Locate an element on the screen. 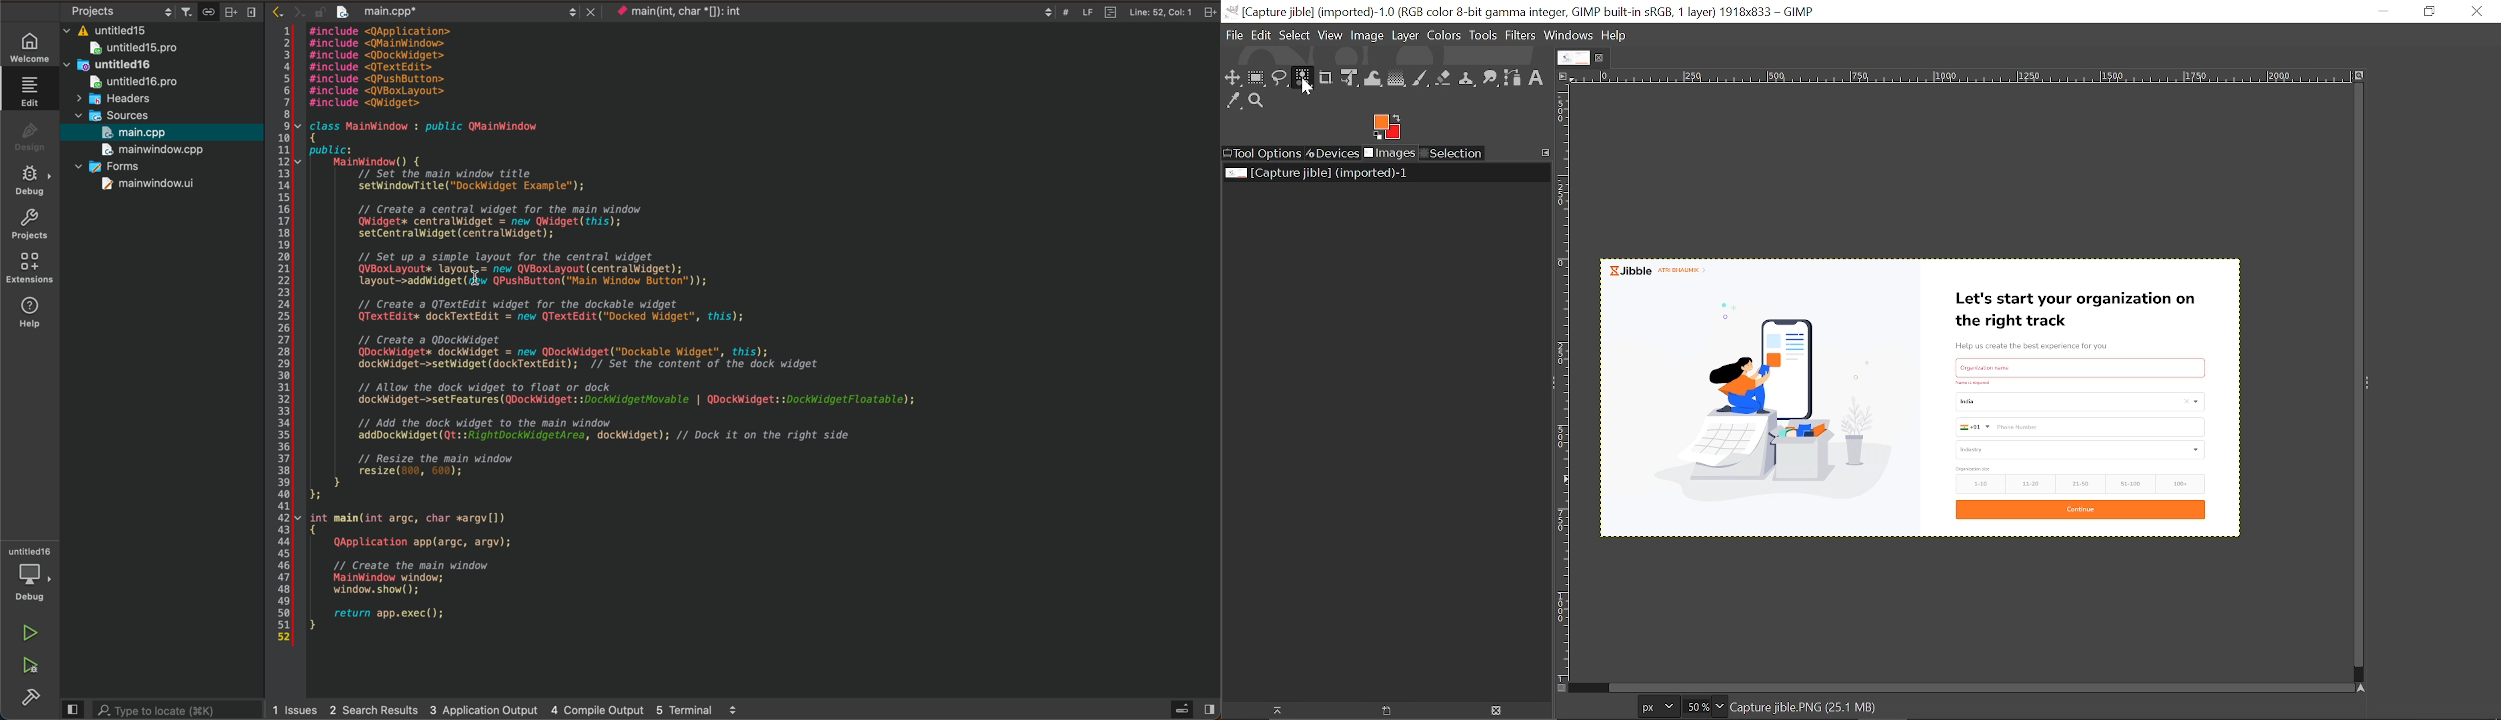 The height and width of the screenshot is (728, 2520). file info is located at coordinates (1126, 12).